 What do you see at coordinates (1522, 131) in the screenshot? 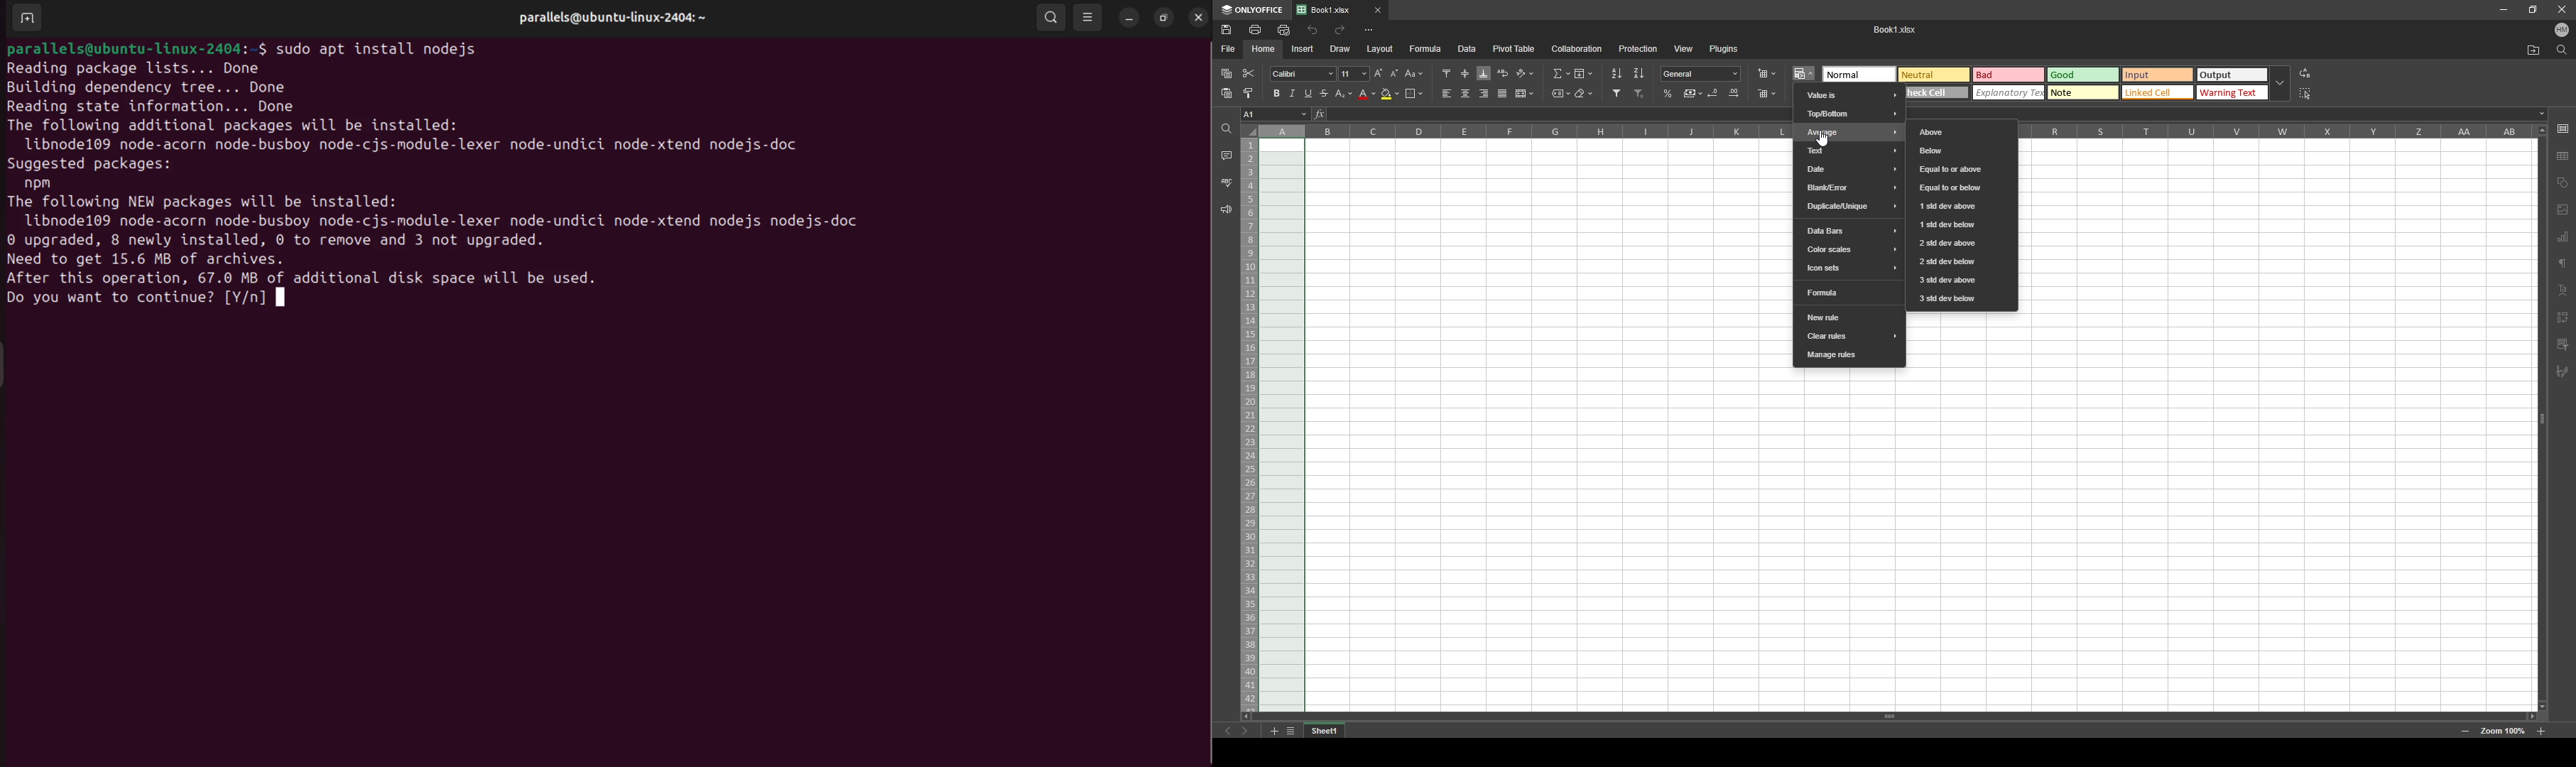
I see `cell columns` at bounding box center [1522, 131].